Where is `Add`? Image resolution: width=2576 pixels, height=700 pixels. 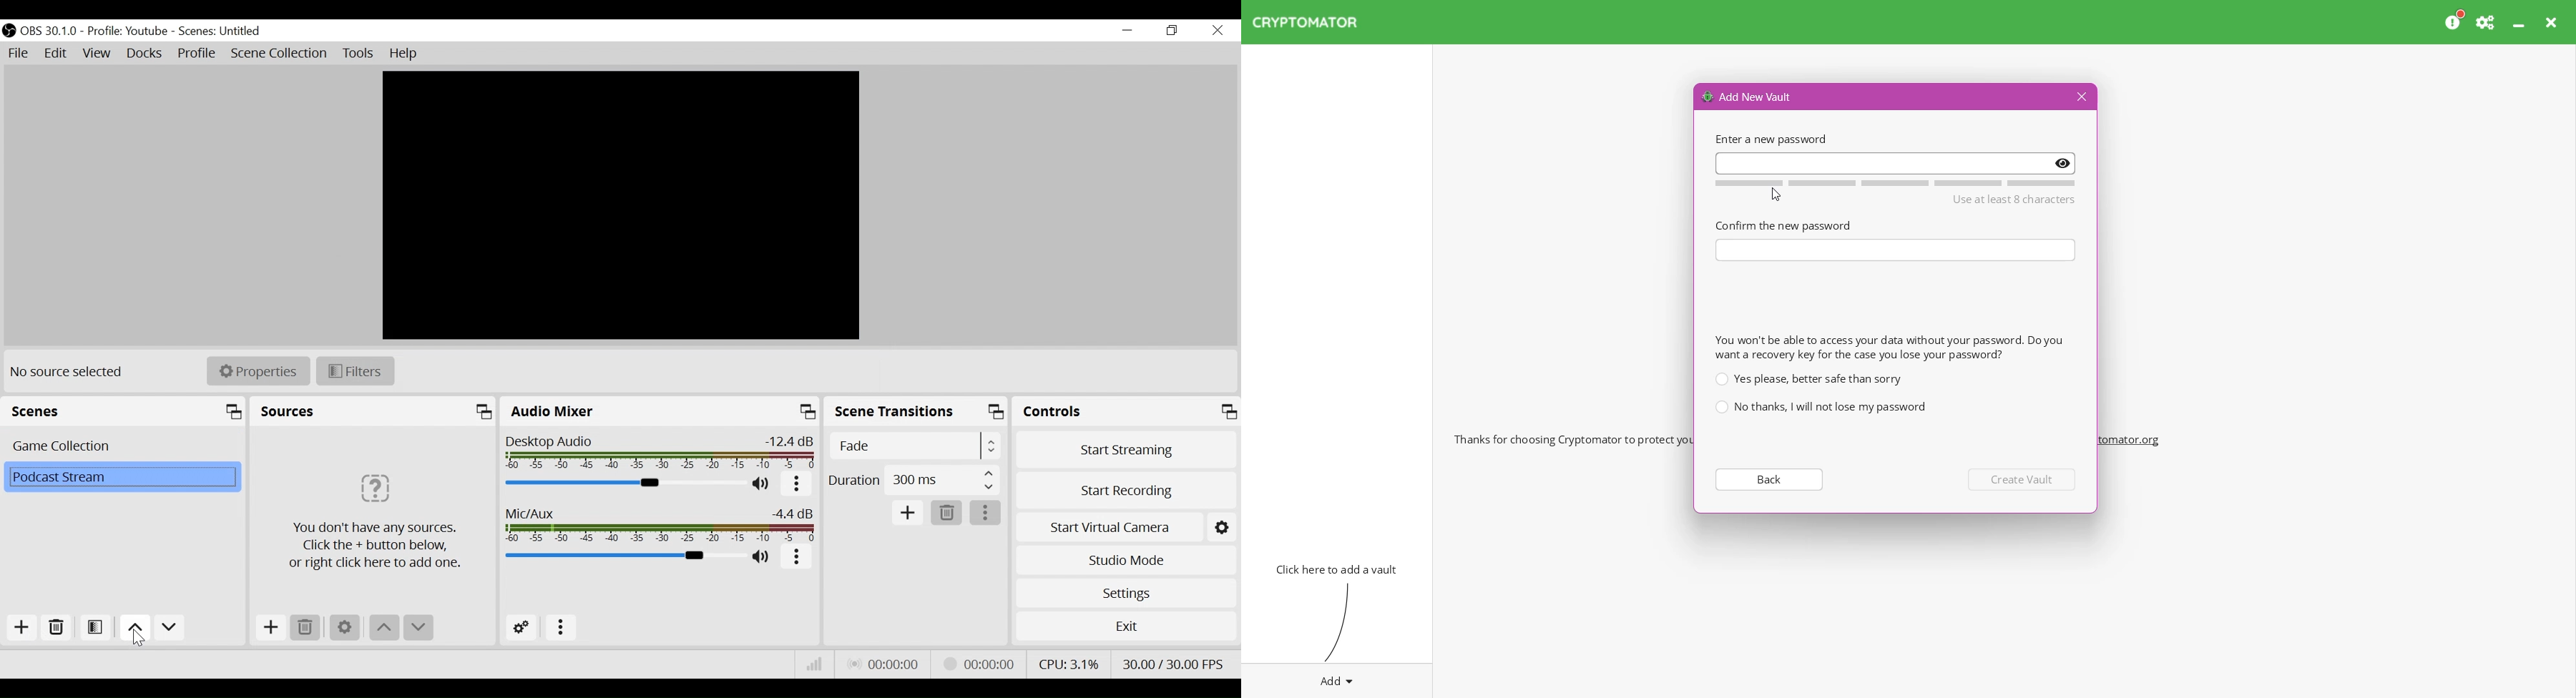 Add is located at coordinates (268, 627).